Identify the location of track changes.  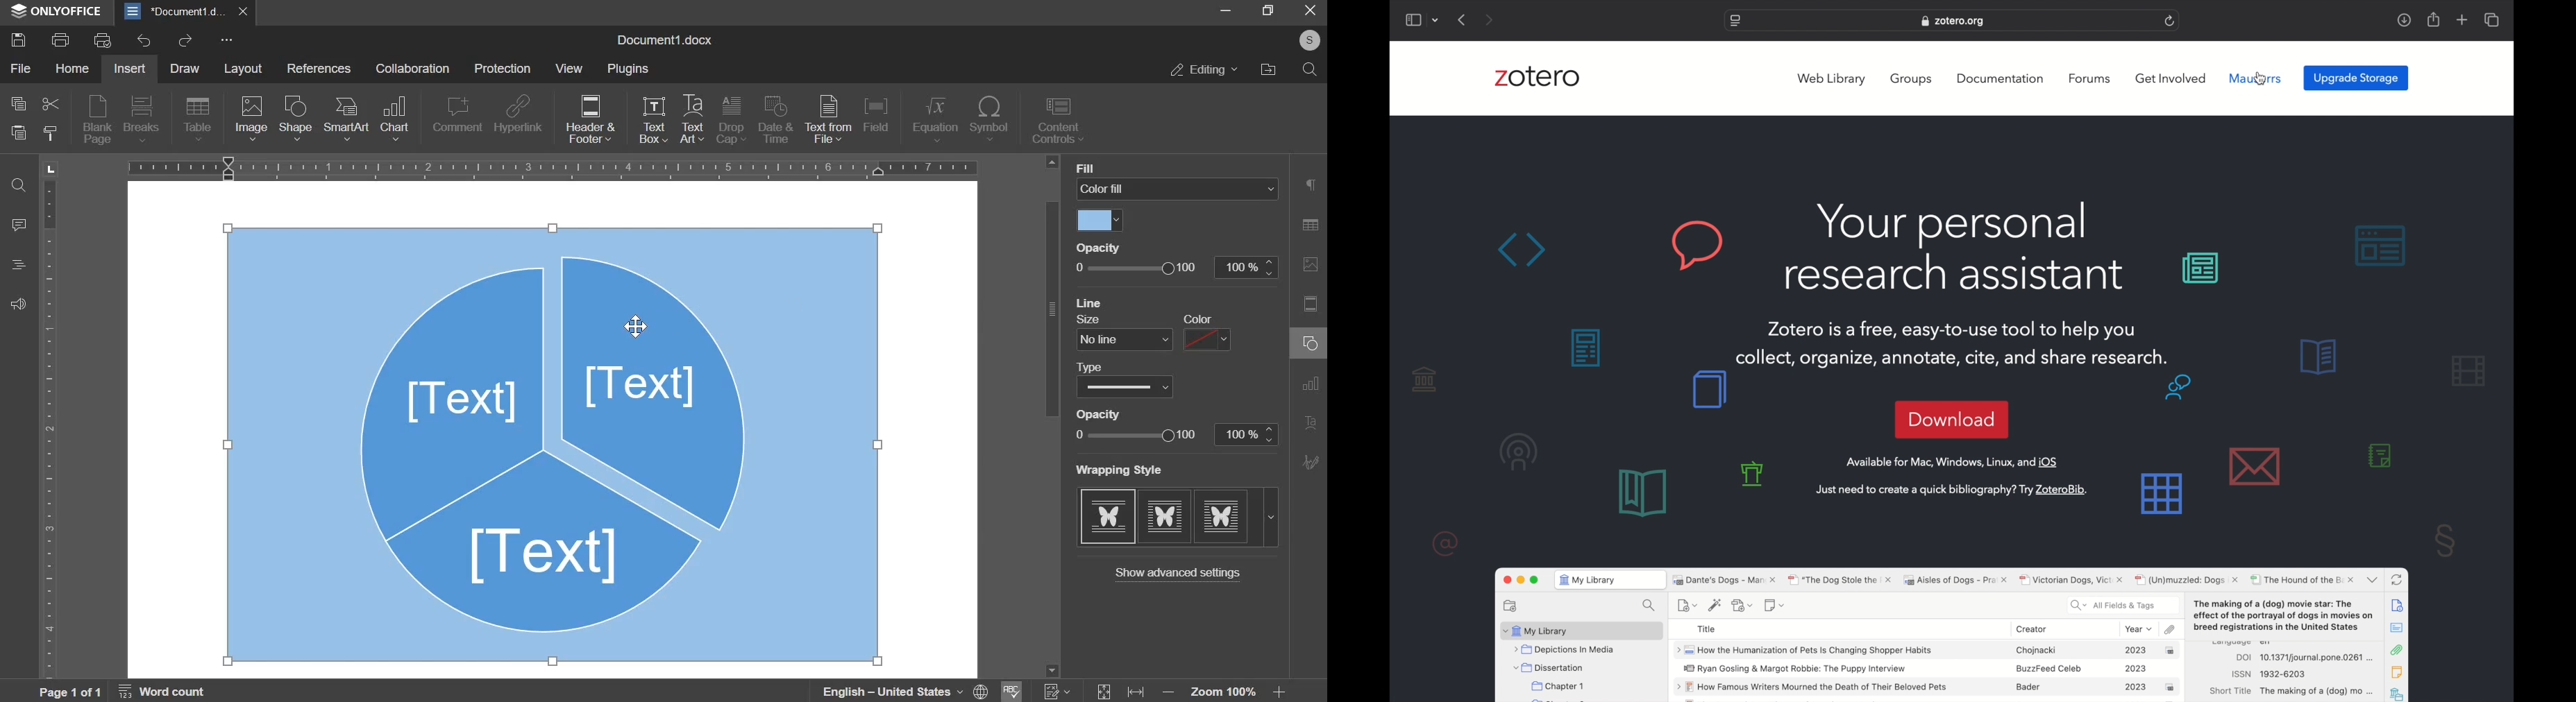
(1055, 691).